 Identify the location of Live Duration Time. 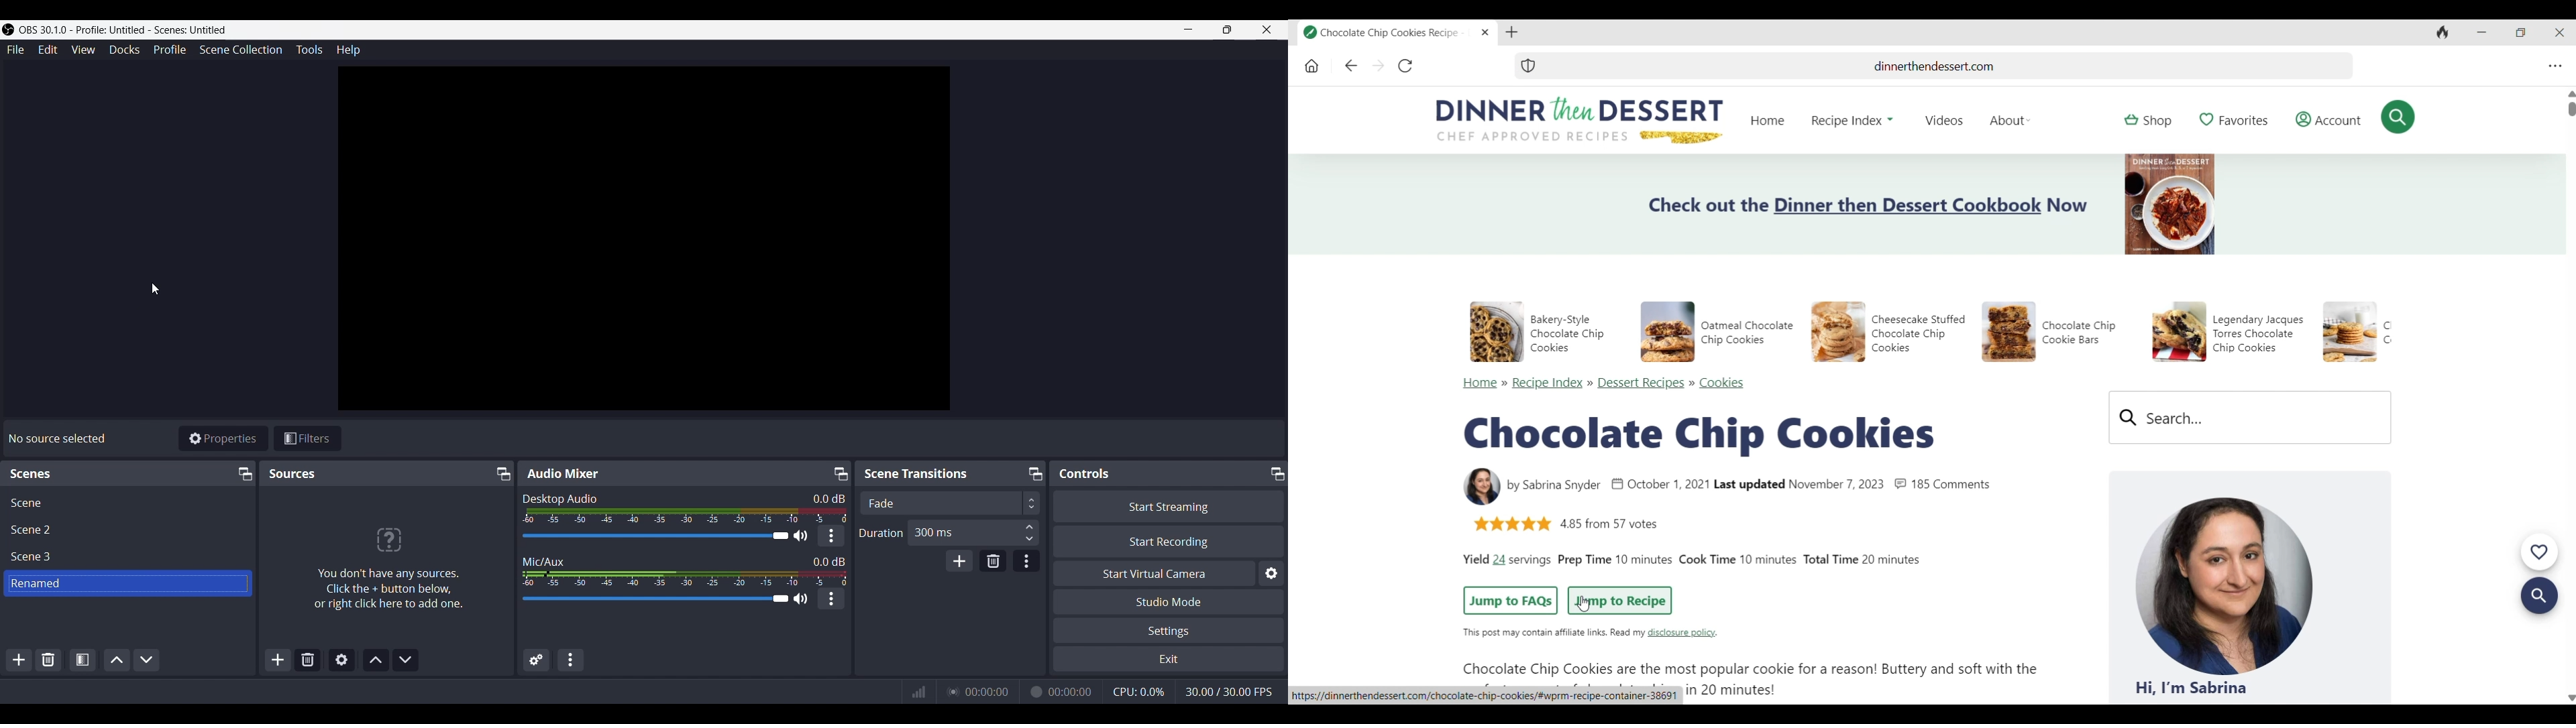
(987, 692).